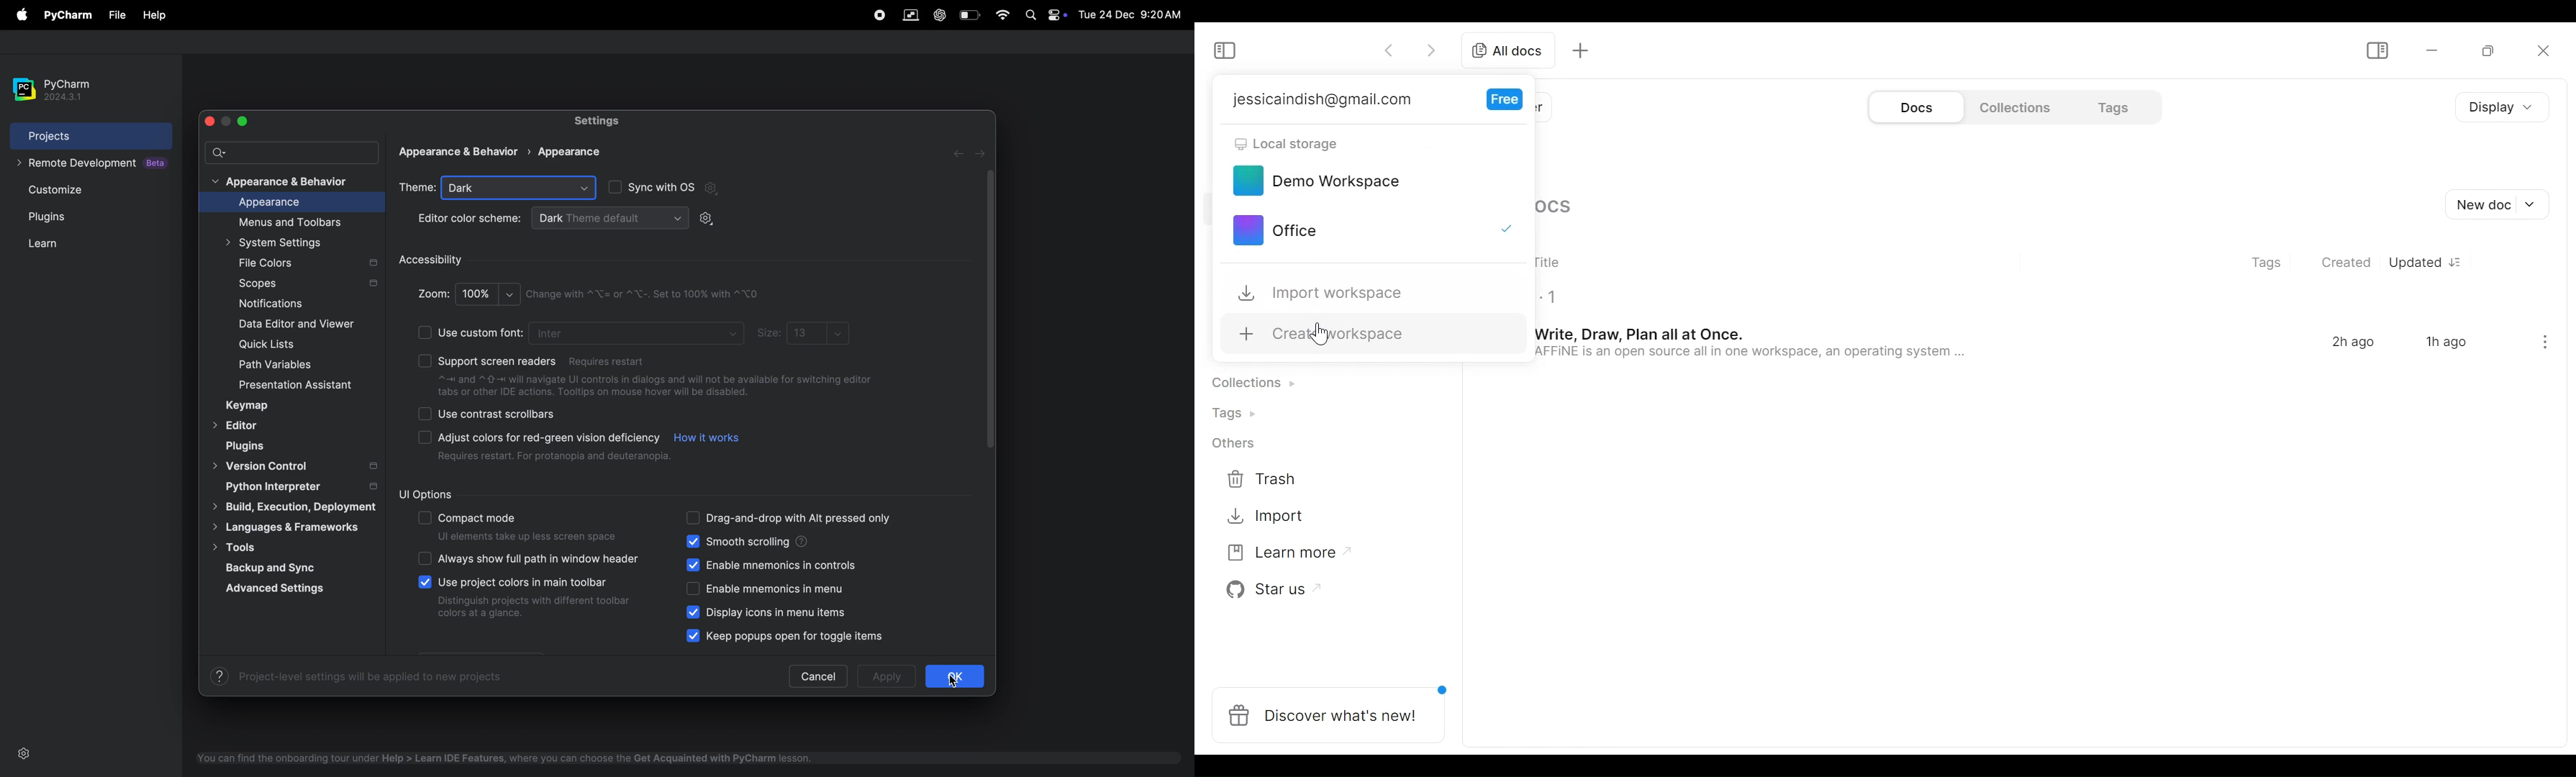 The width and height of the screenshot is (2576, 784). I want to click on presenatation assistant, so click(311, 386).